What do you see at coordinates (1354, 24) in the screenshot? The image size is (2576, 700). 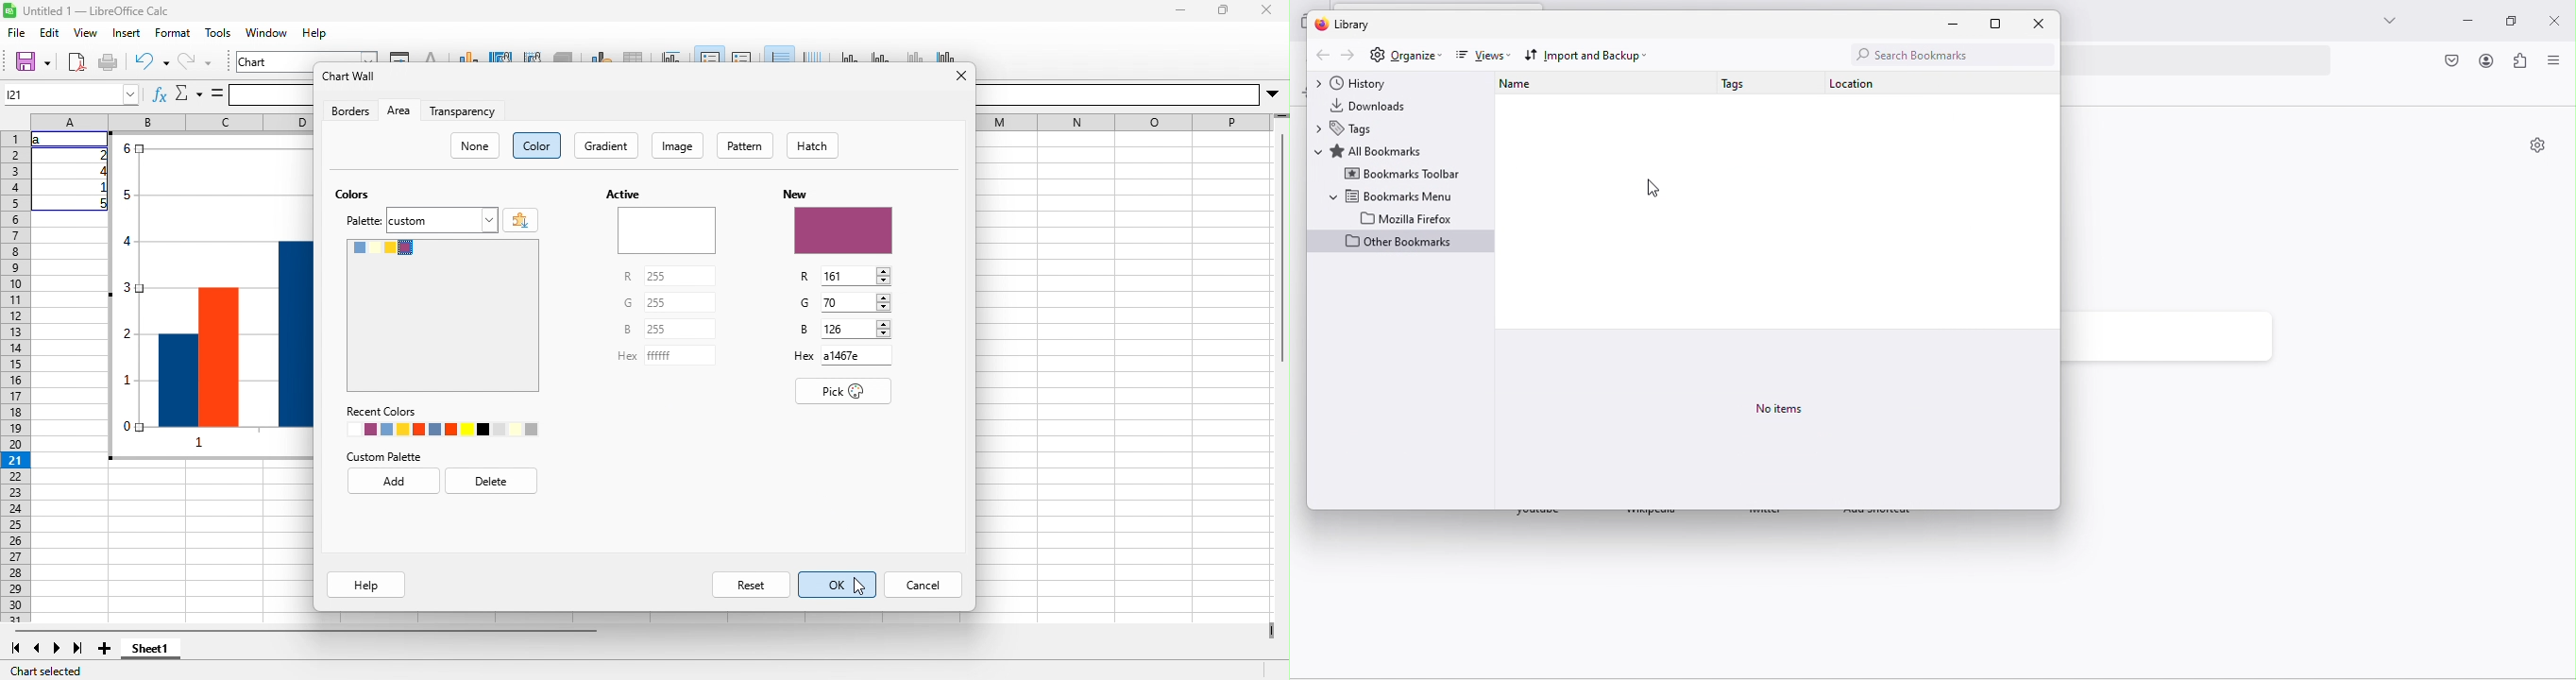 I see `library` at bounding box center [1354, 24].